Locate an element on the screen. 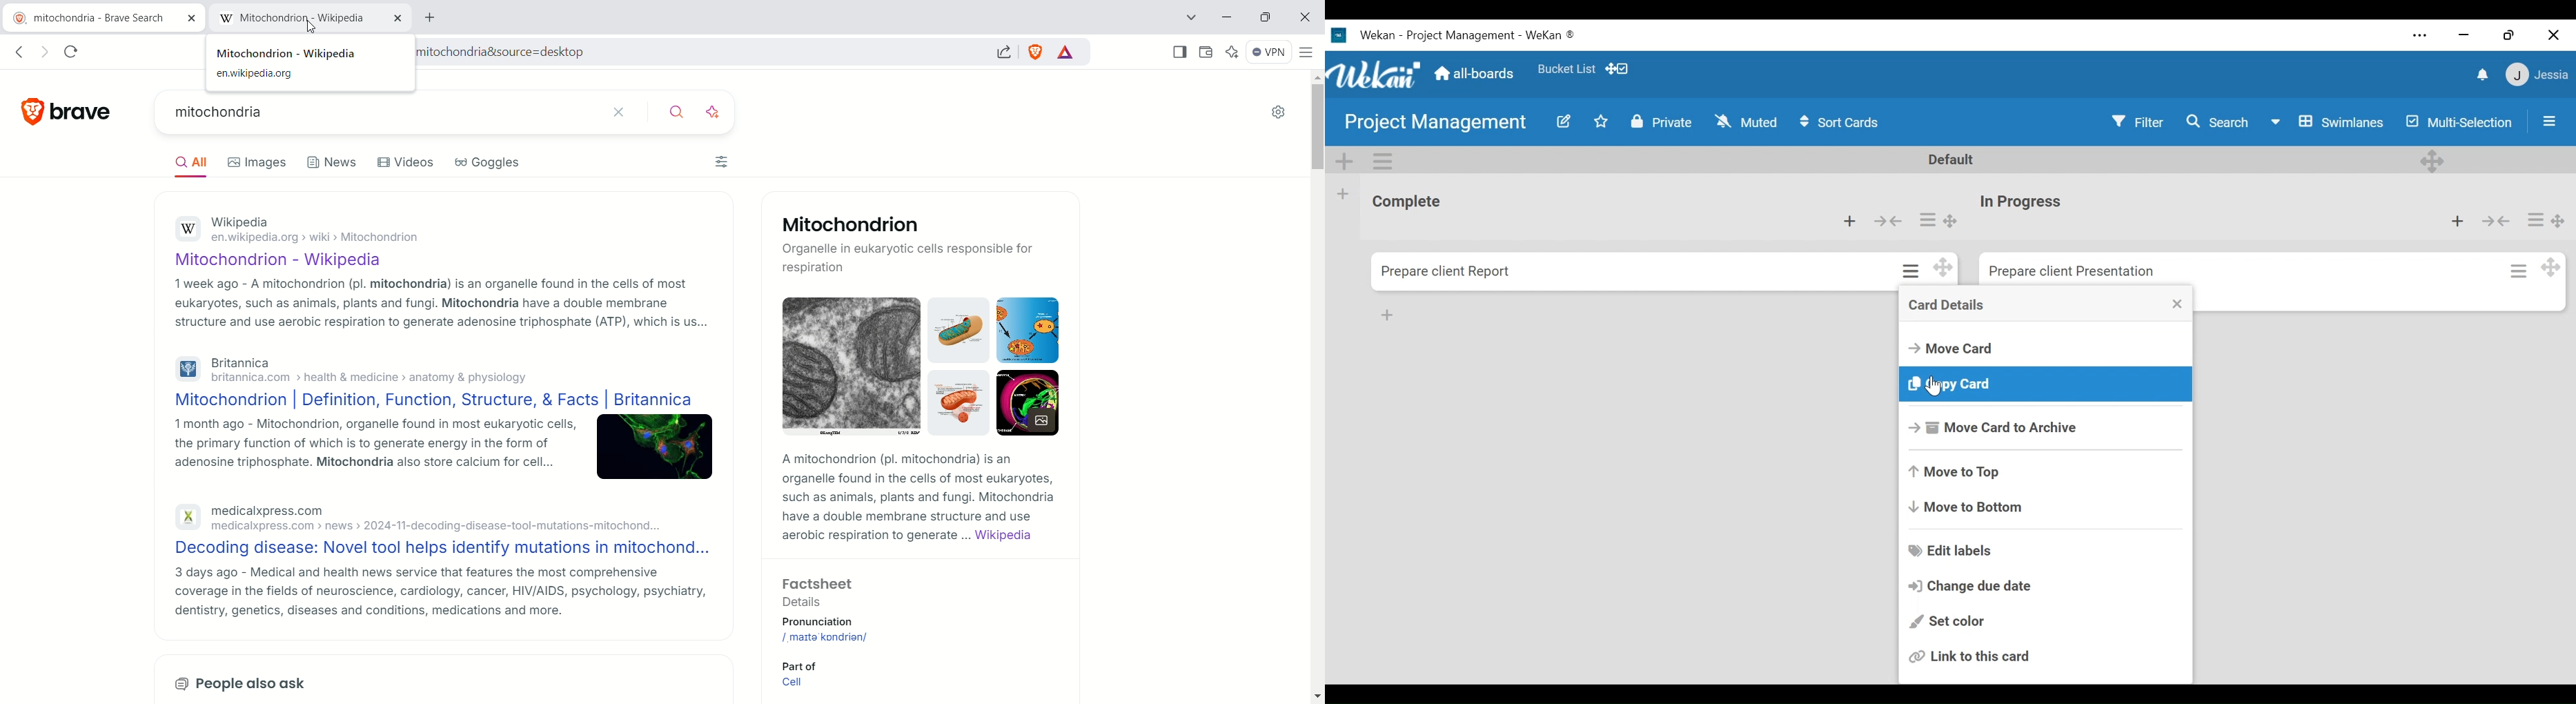 This screenshot has width=2576, height=728. Settings and more is located at coordinates (2420, 37).